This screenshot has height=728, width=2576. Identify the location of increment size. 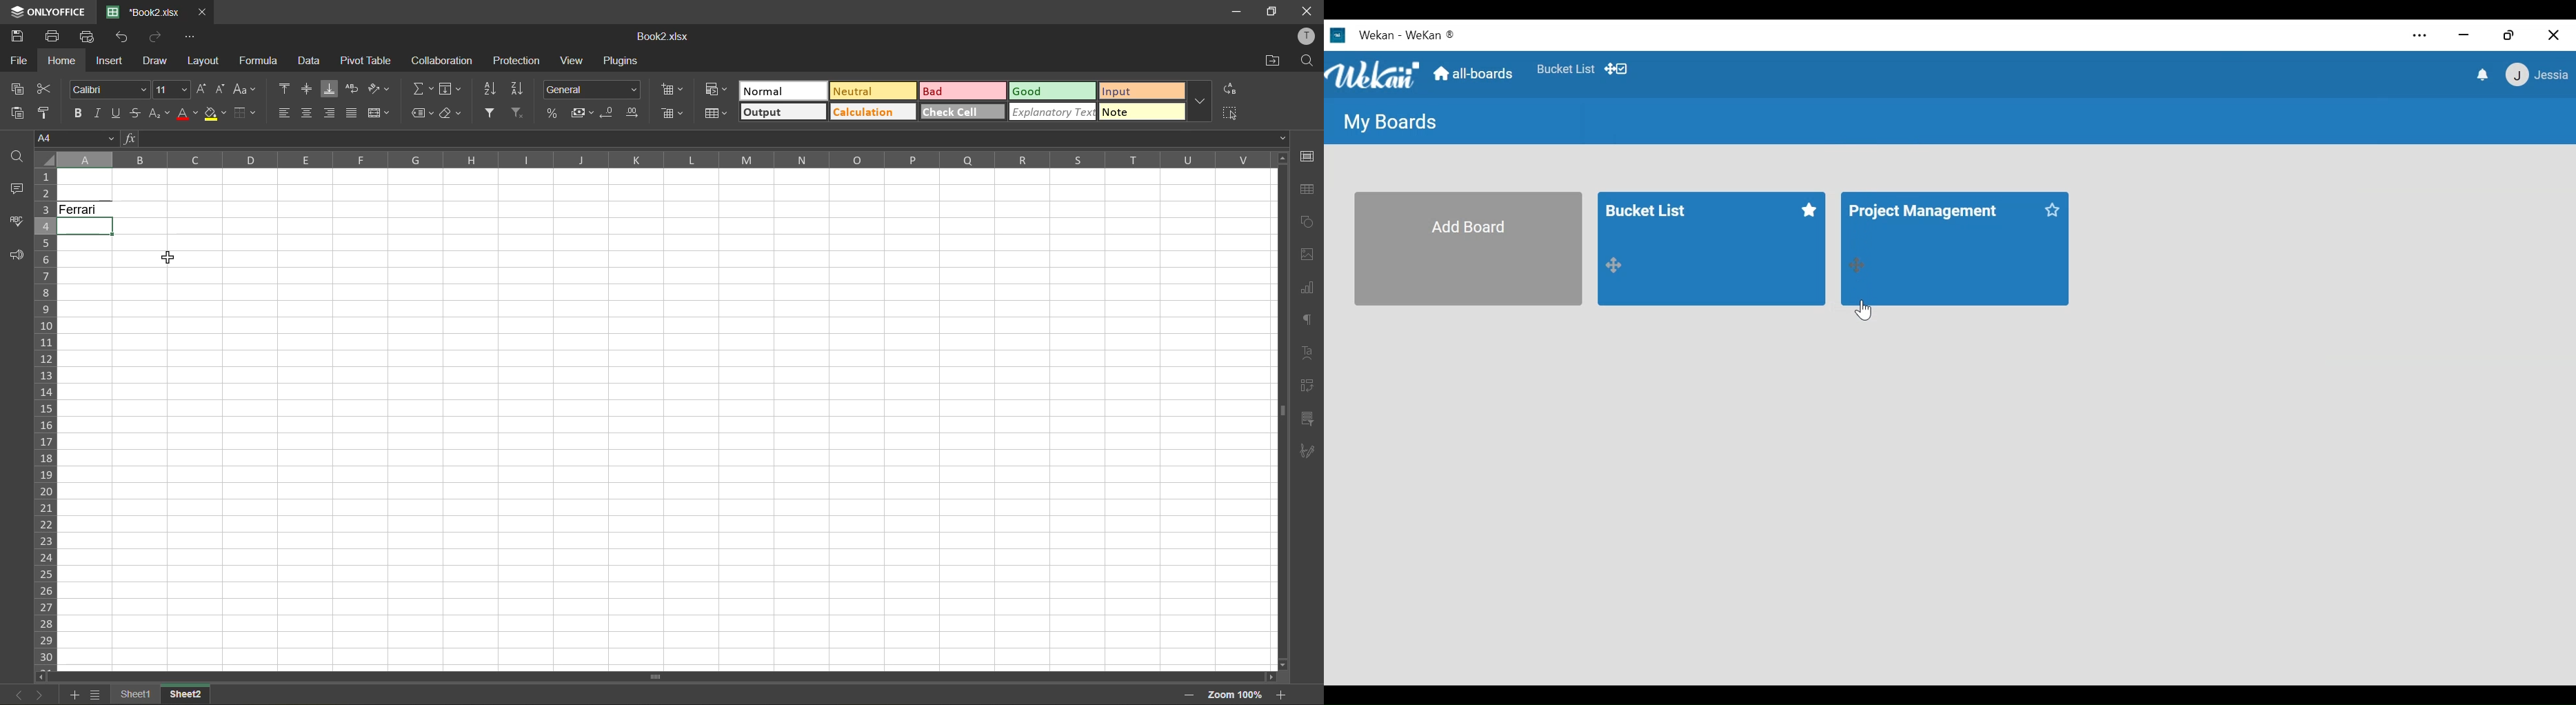
(203, 88).